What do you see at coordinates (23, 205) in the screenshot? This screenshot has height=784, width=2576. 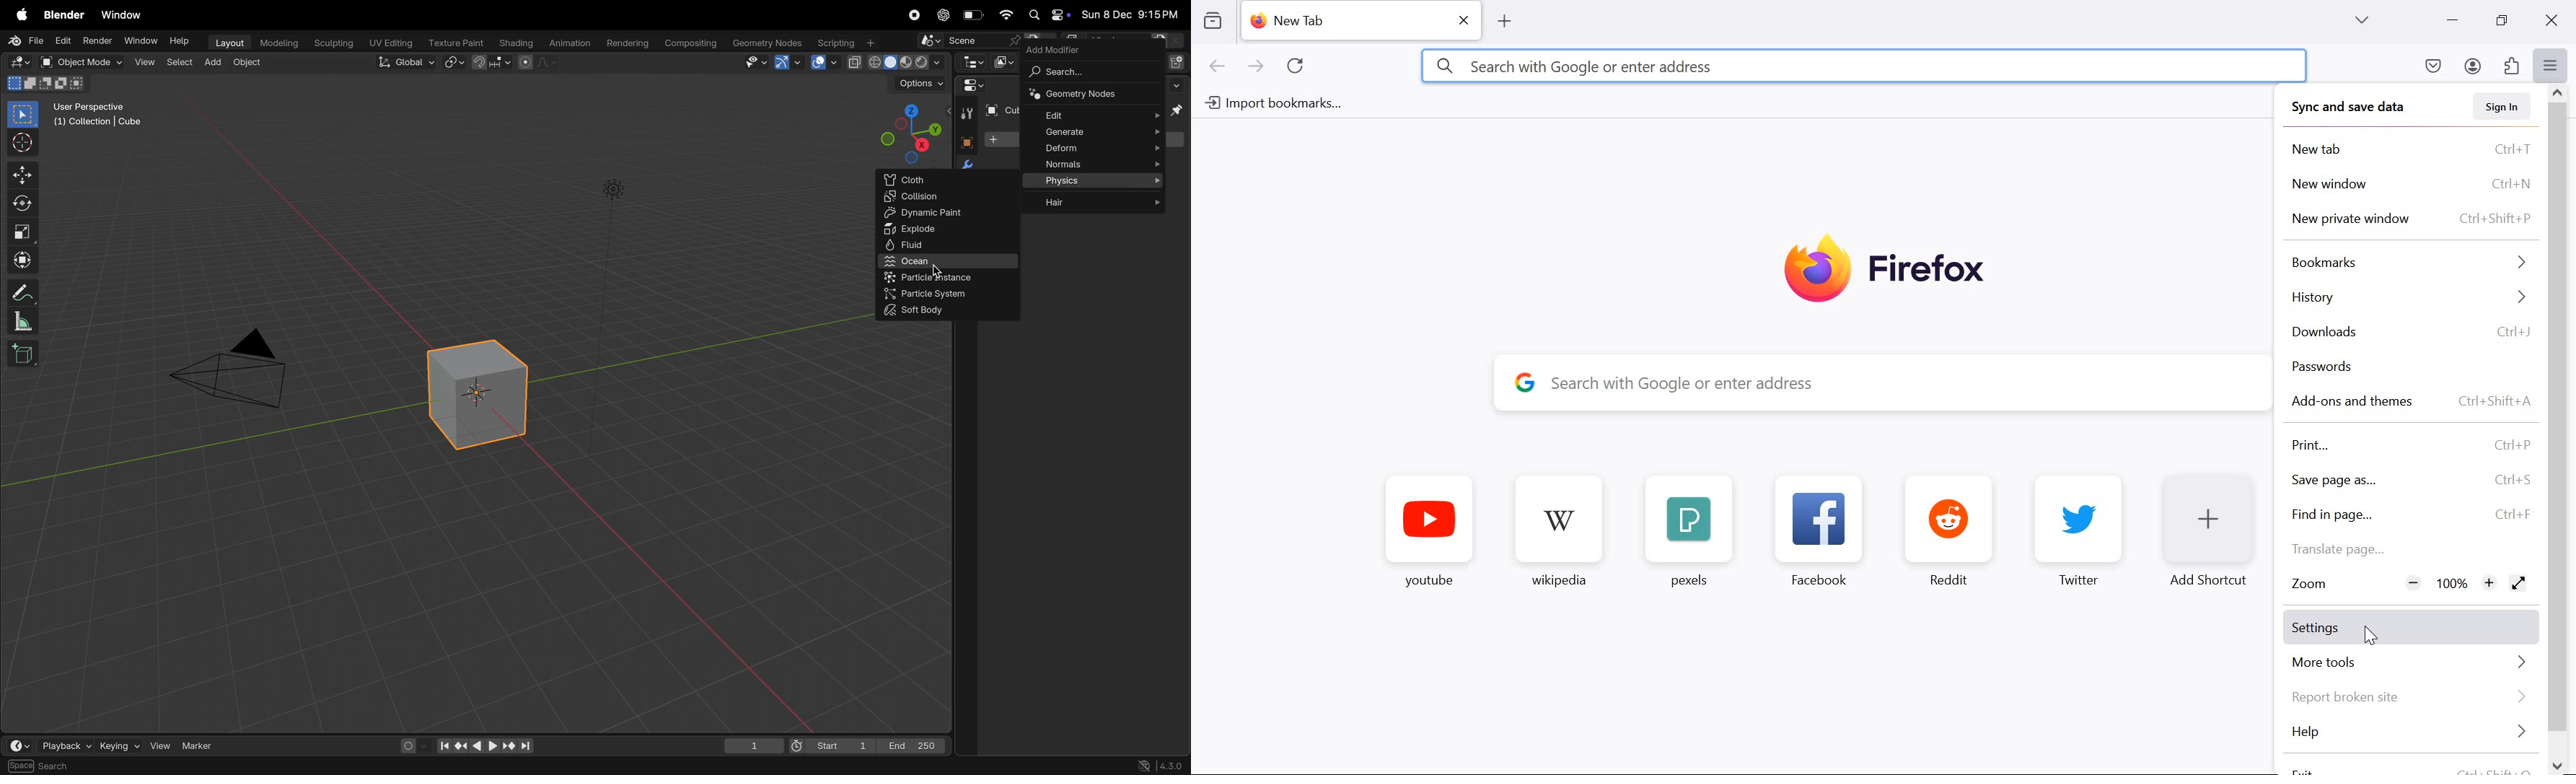 I see `rotate` at bounding box center [23, 205].